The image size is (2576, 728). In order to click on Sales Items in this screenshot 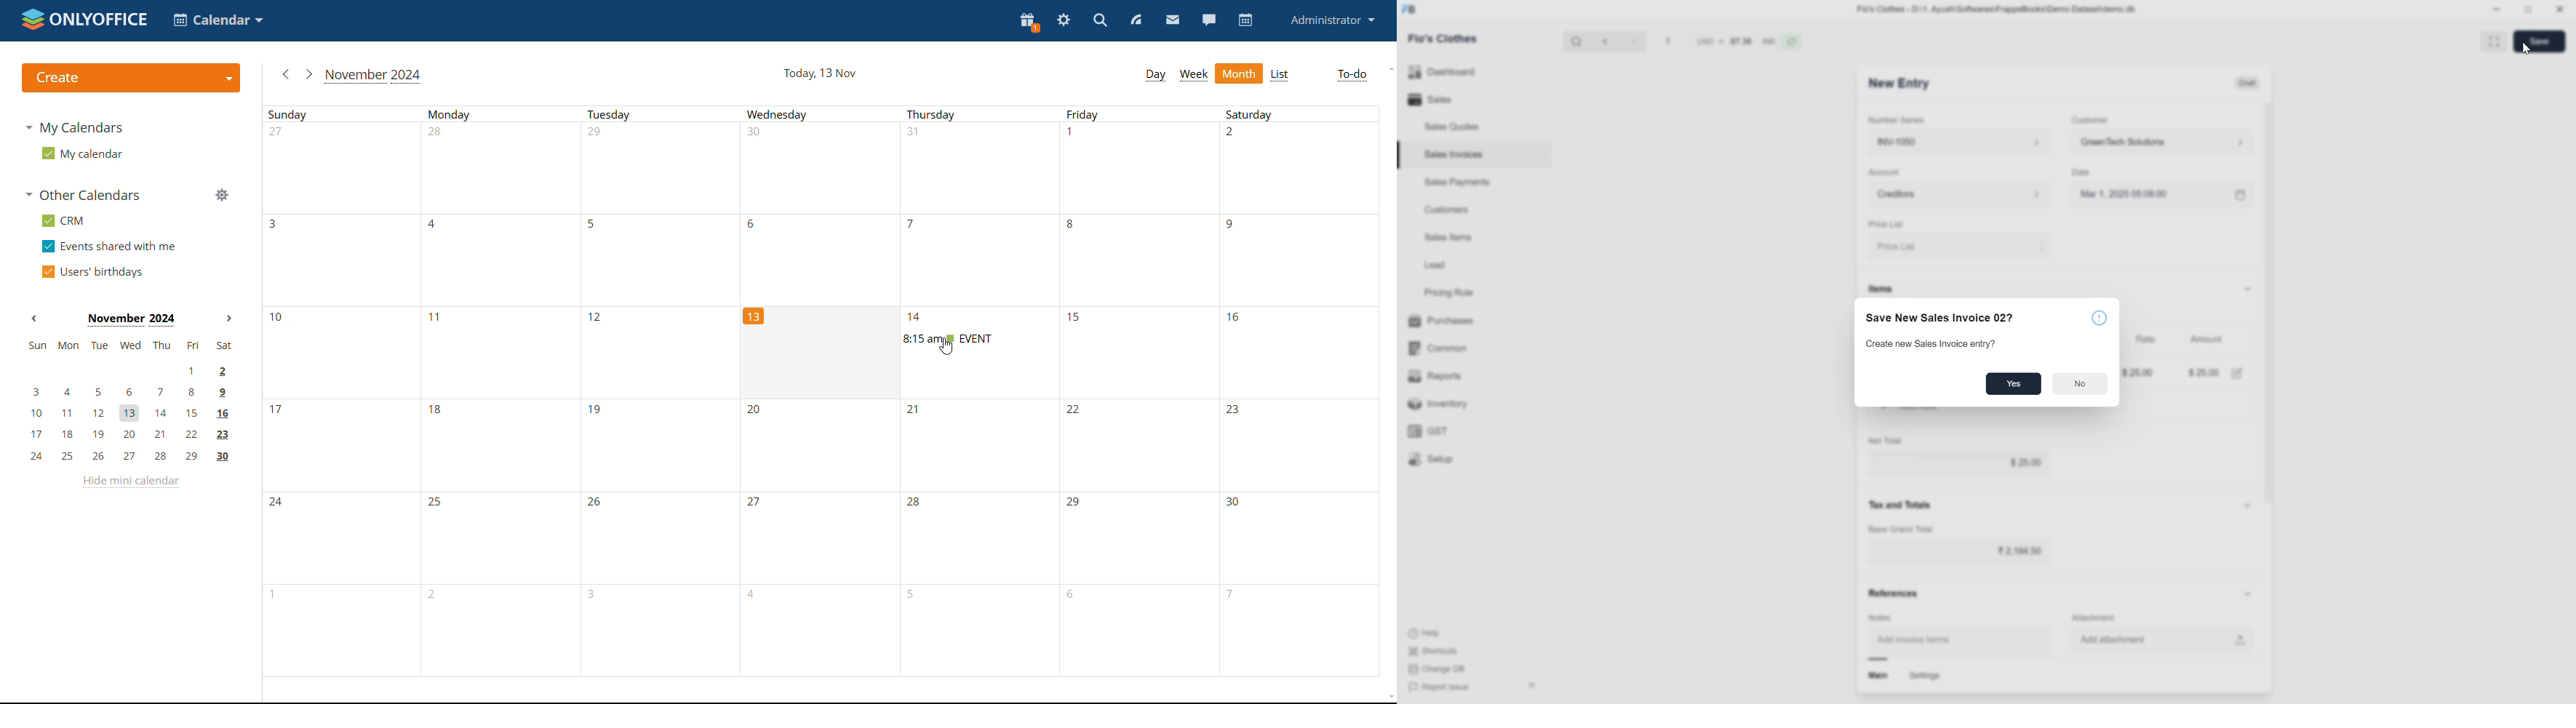, I will do `click(1449, 238)`.